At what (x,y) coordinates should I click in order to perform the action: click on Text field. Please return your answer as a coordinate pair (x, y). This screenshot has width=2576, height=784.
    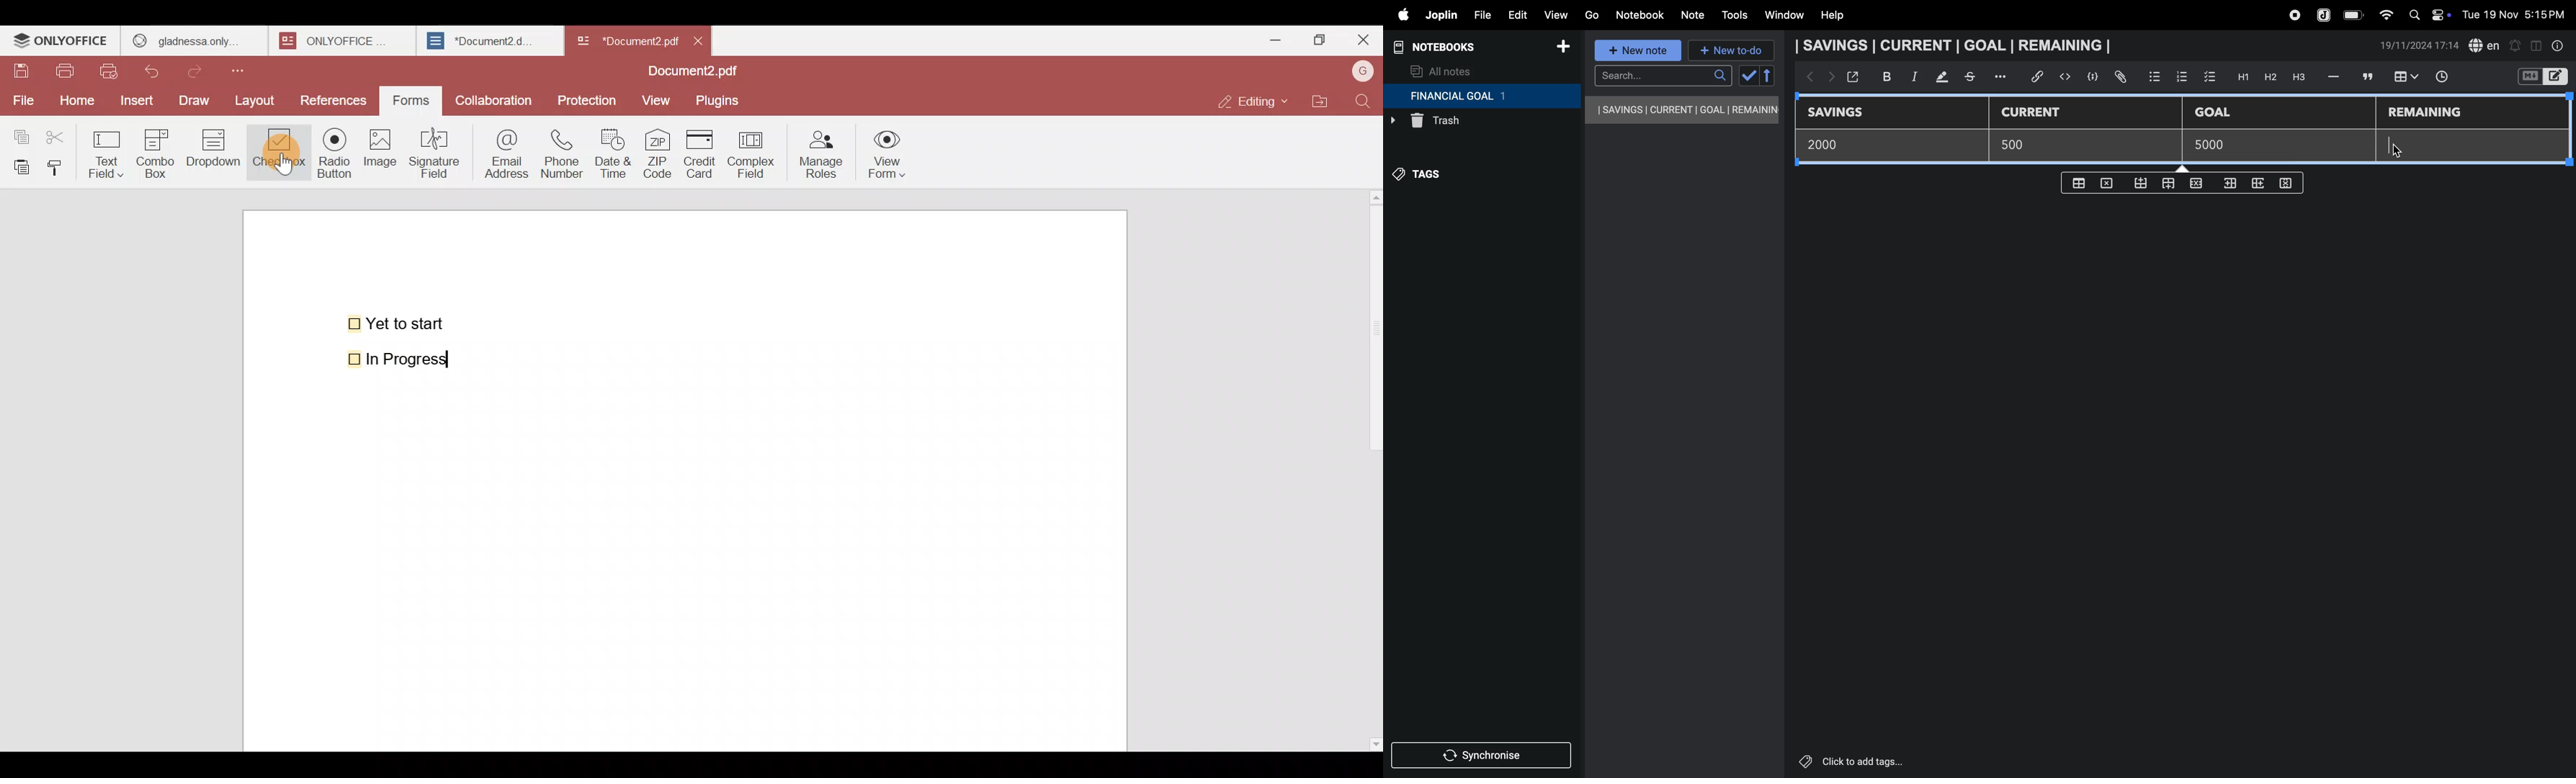
    Looking at the image, I should click on (109, 150).